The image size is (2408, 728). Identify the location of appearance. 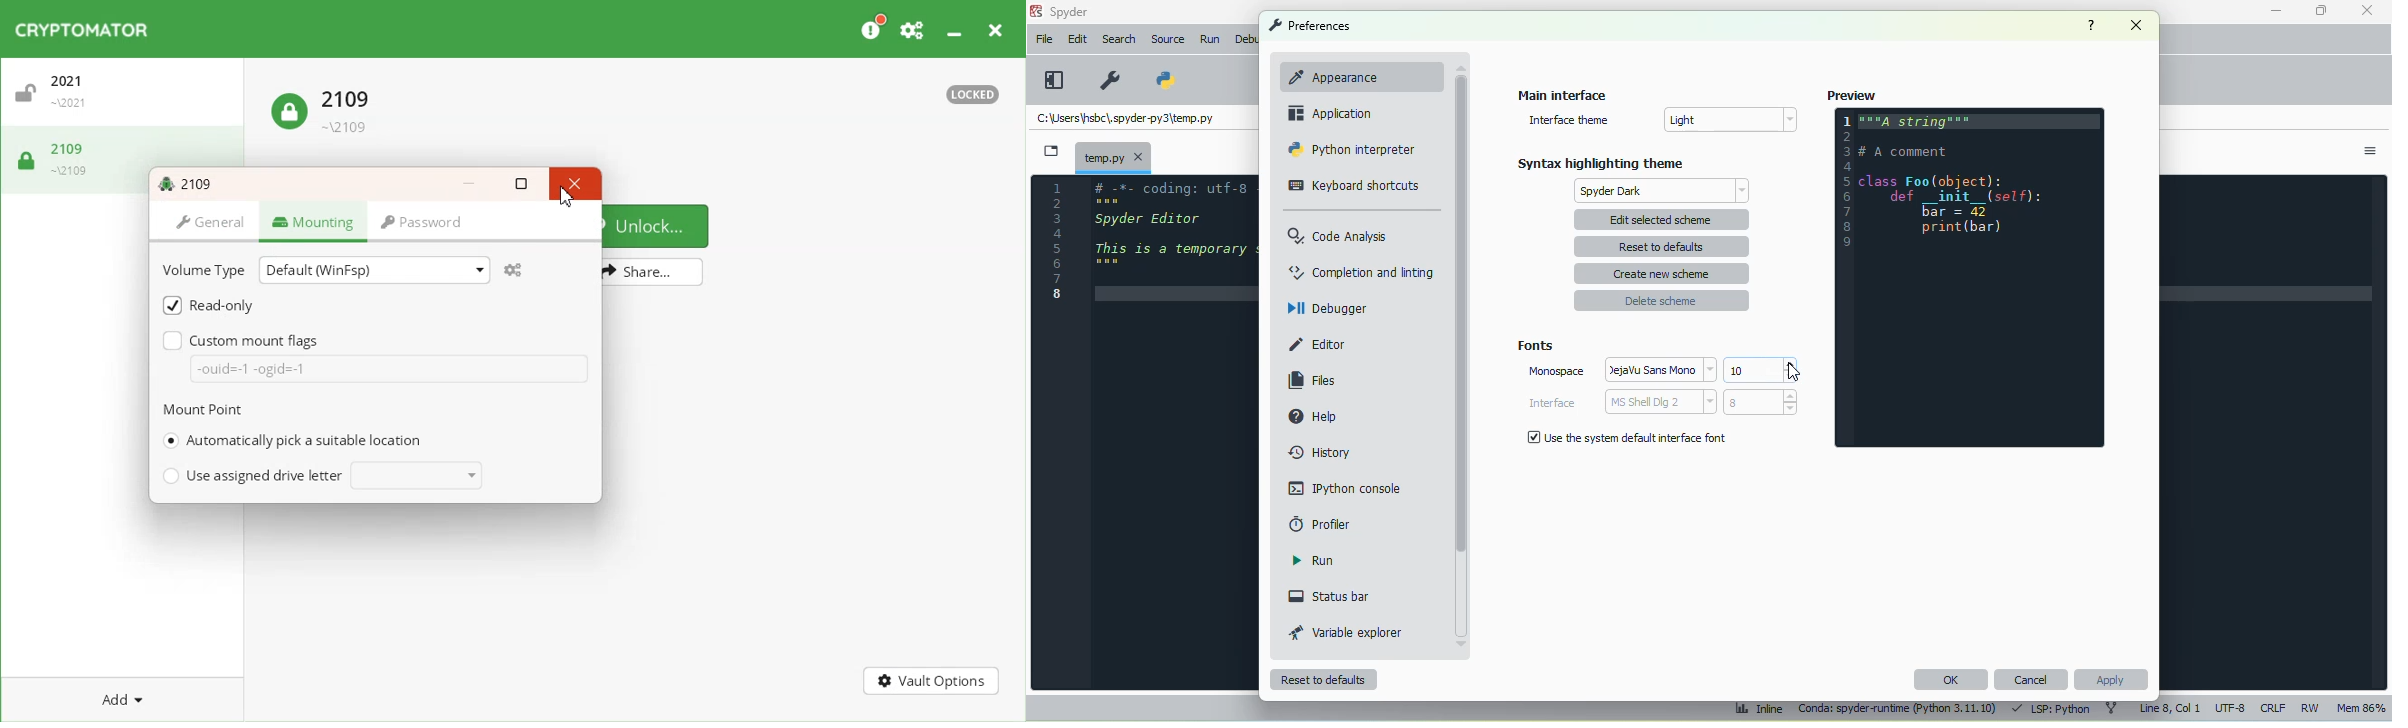
(1354, 76).